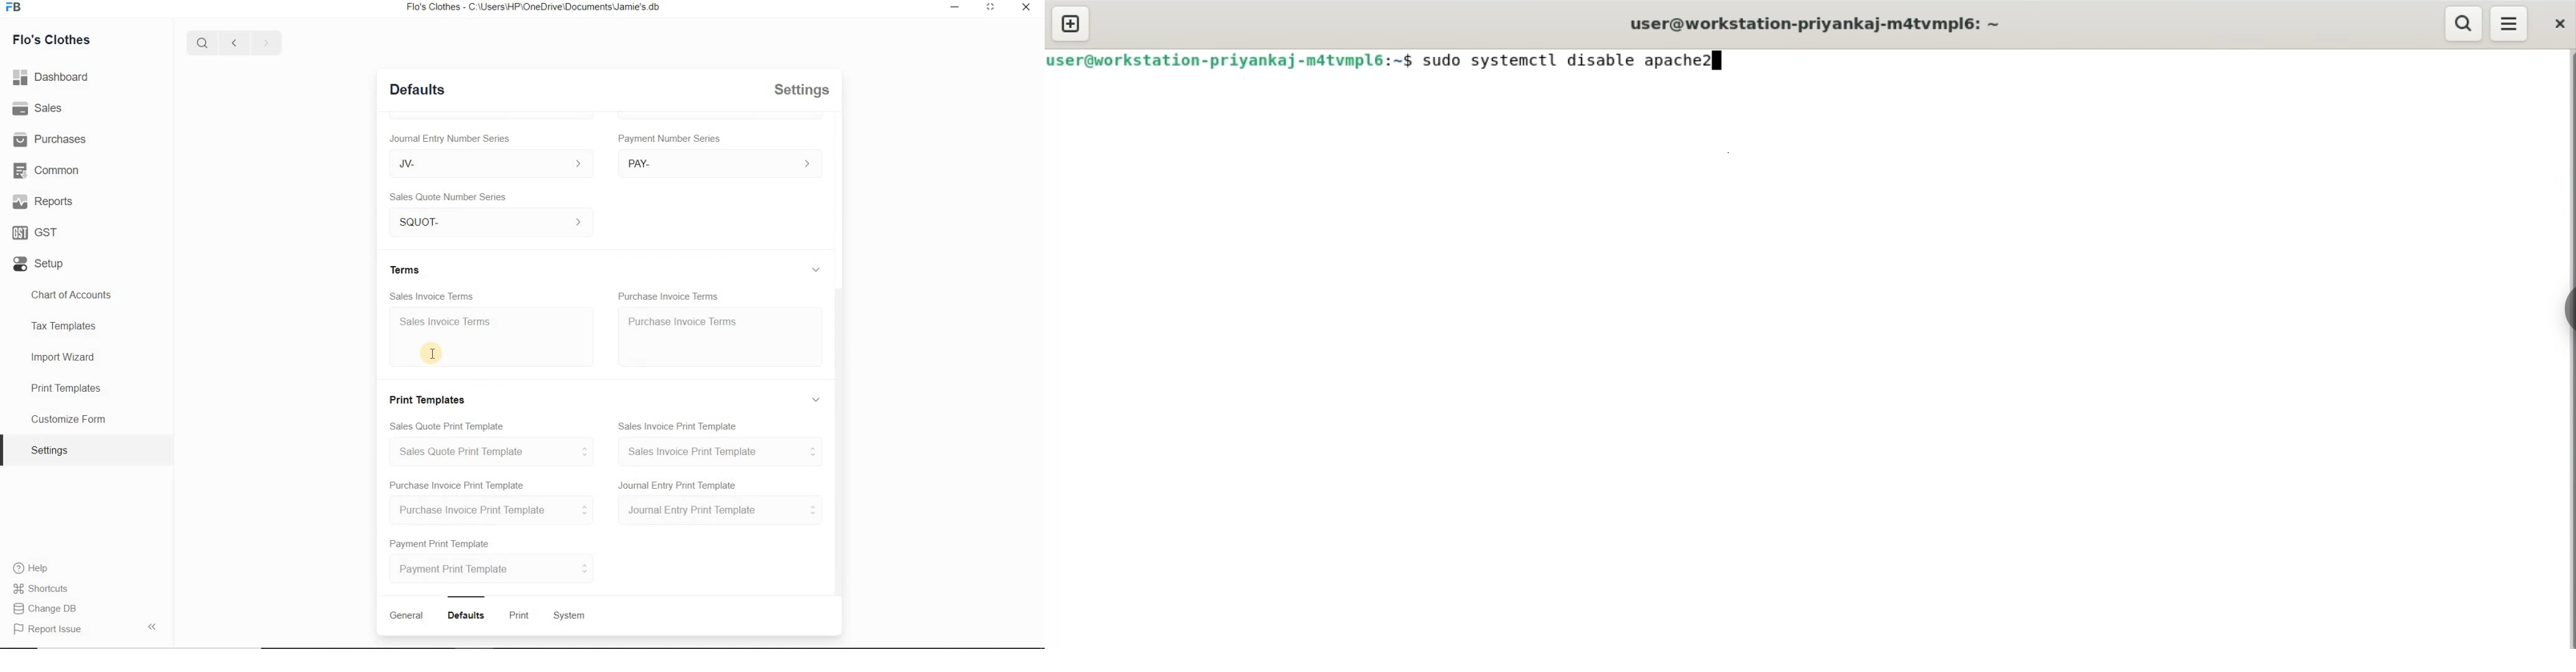 Image resolution: width=2576 pixels, height=672 pixels. What do you see at coordinates (993, 7) in the screenshot?
I see `Maximize` at bounding box center [993, 7].